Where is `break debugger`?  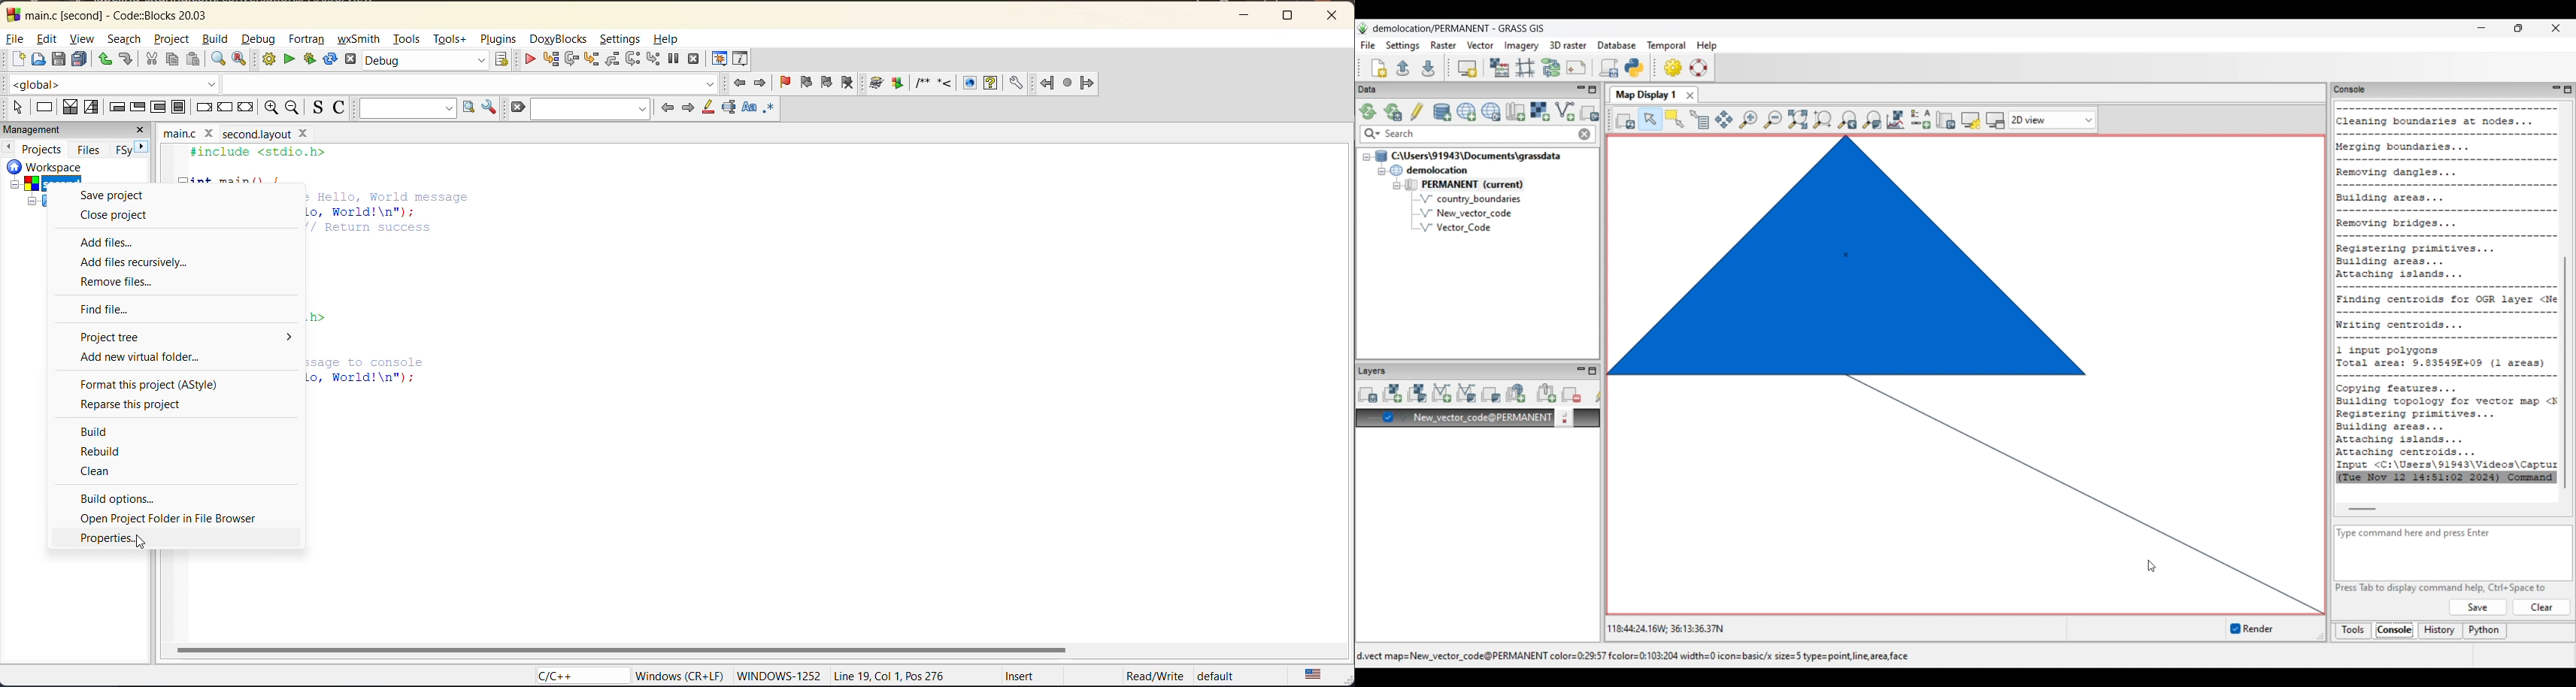 break debugger is located at coordinates (674, 59).